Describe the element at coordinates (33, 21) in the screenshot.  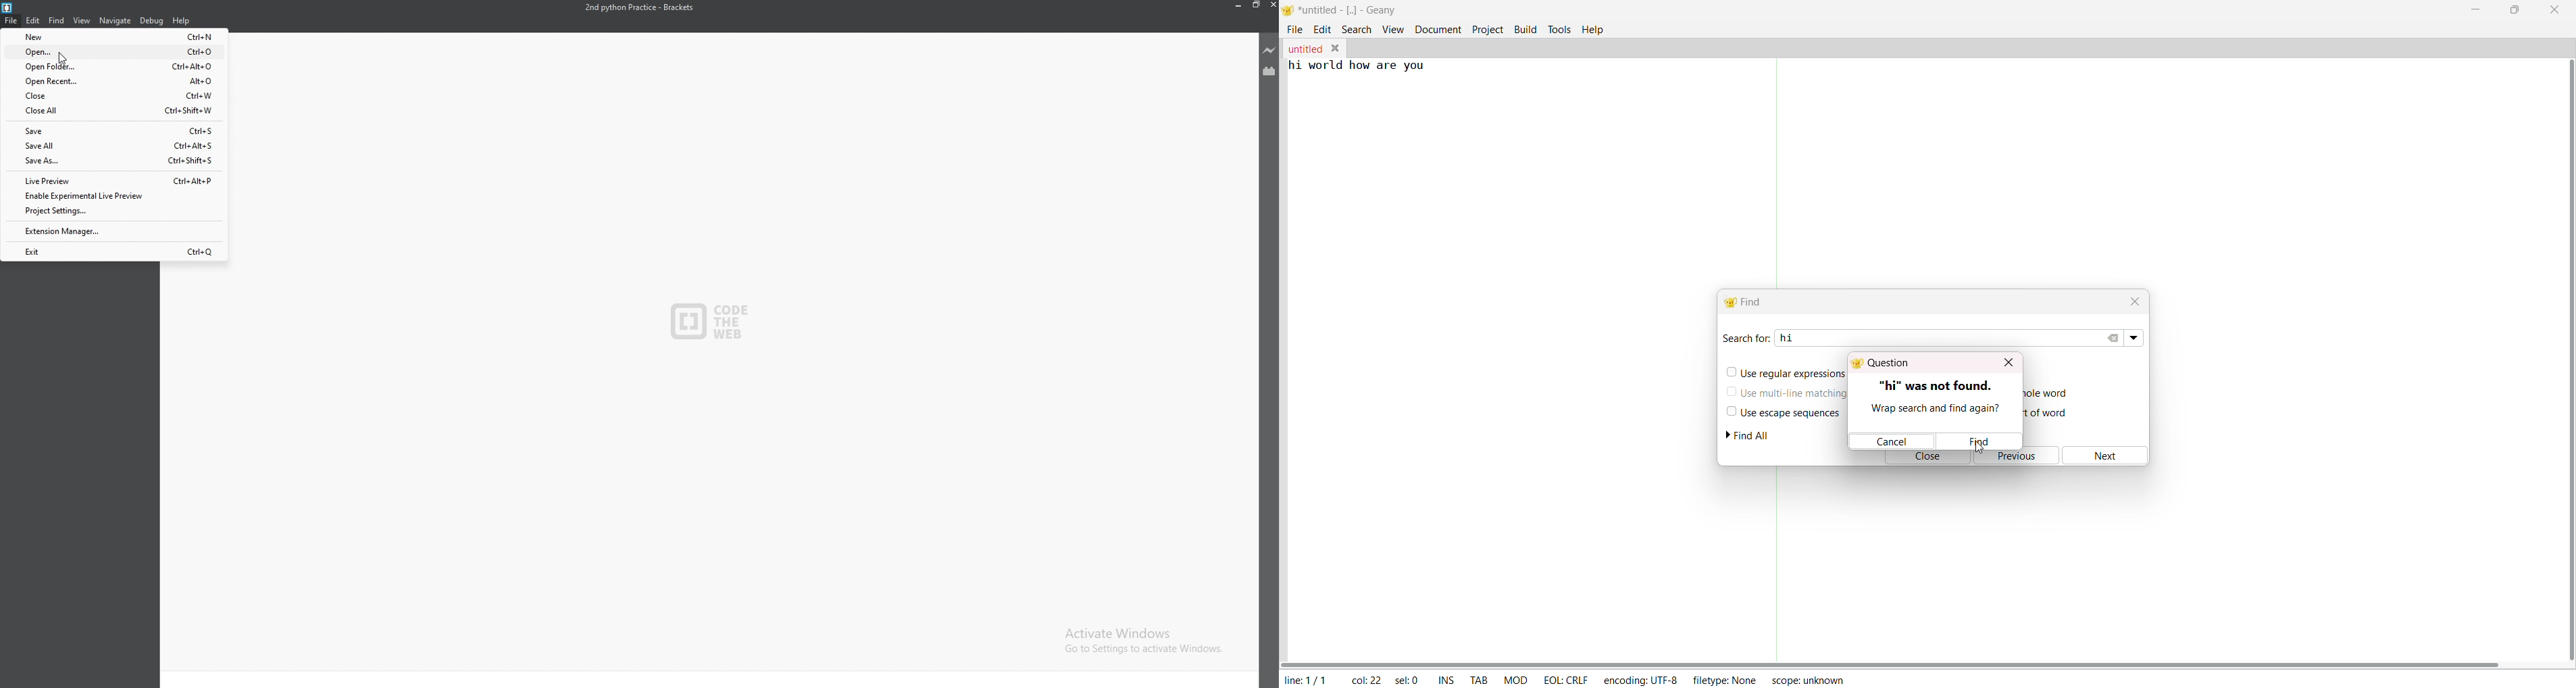
I see `edit` at that location.